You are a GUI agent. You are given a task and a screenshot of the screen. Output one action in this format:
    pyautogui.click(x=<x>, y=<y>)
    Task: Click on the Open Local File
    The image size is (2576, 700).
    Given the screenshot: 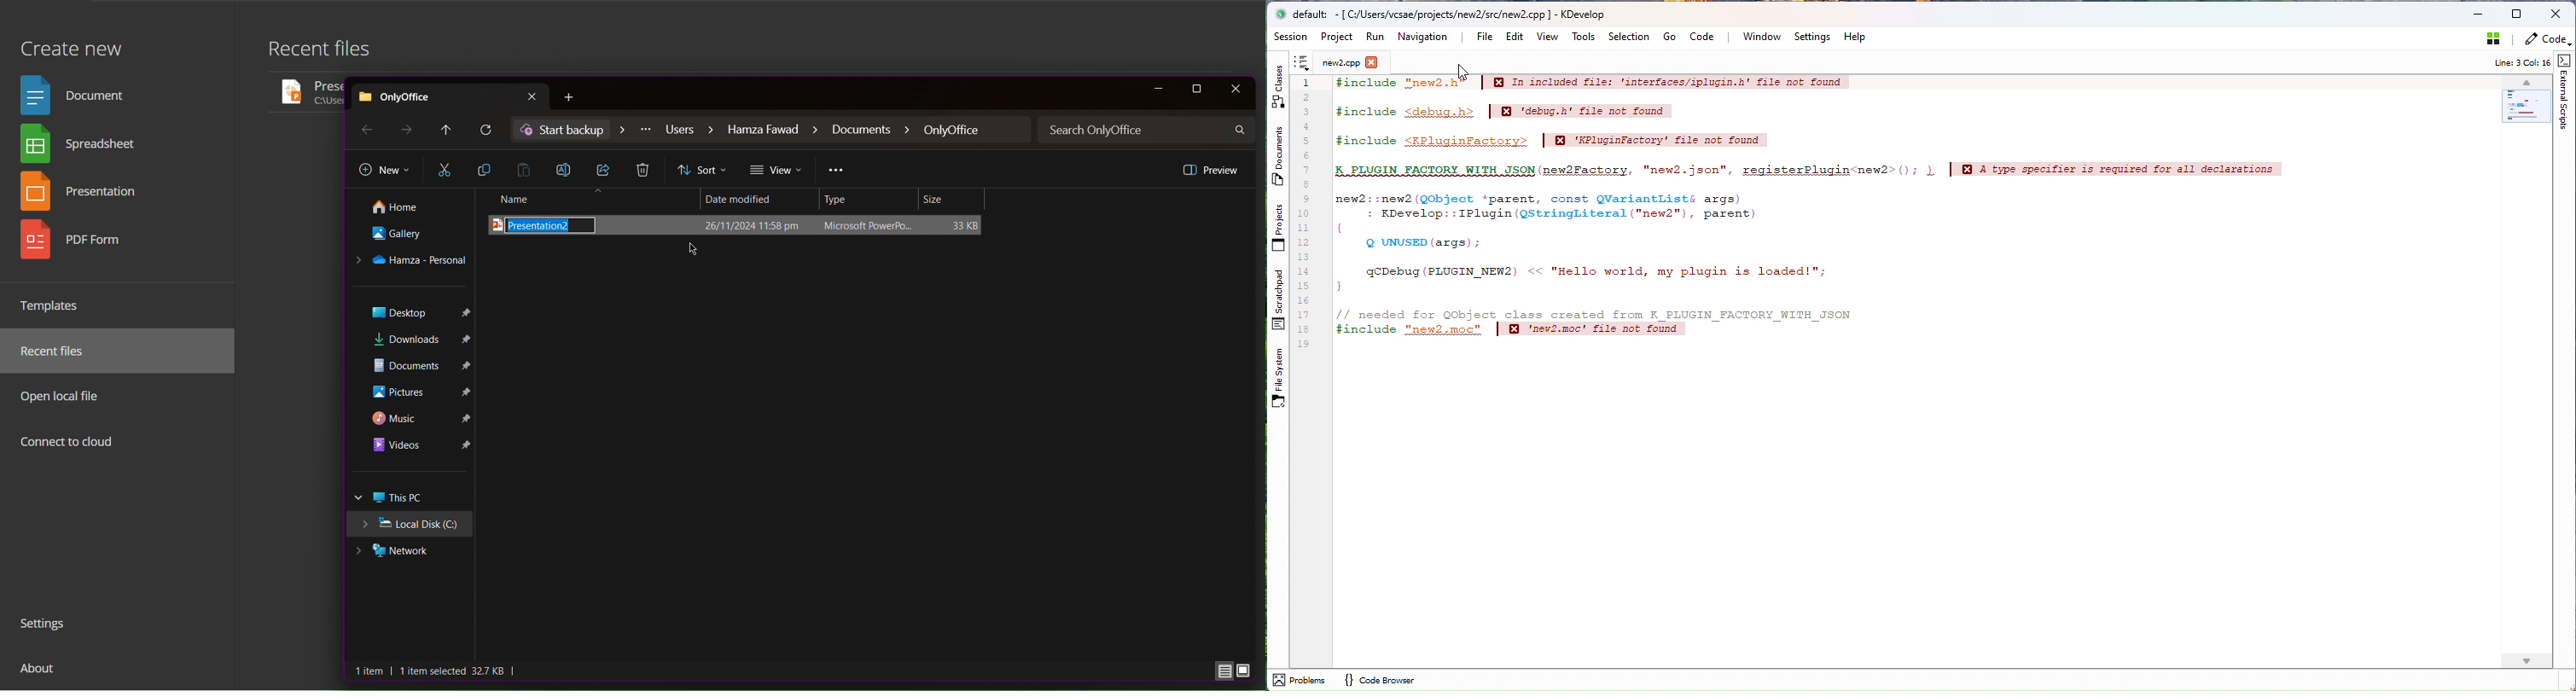 What is the action you would take?
    pyautogui.click(x=65, y=396)
    